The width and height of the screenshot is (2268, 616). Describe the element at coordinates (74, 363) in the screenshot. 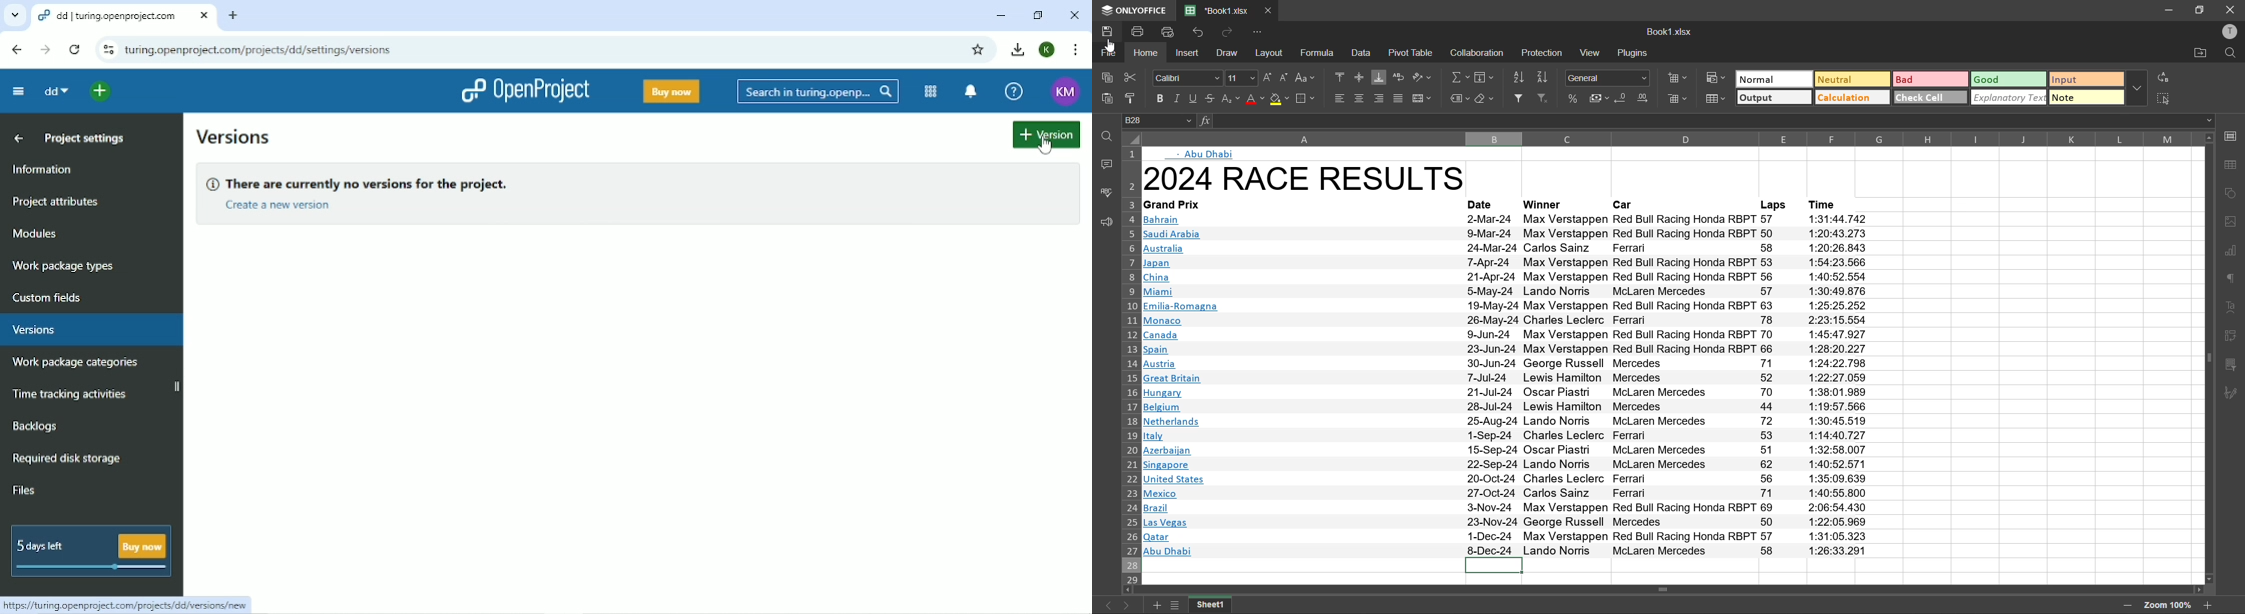

I see `Work package categories` at that location.